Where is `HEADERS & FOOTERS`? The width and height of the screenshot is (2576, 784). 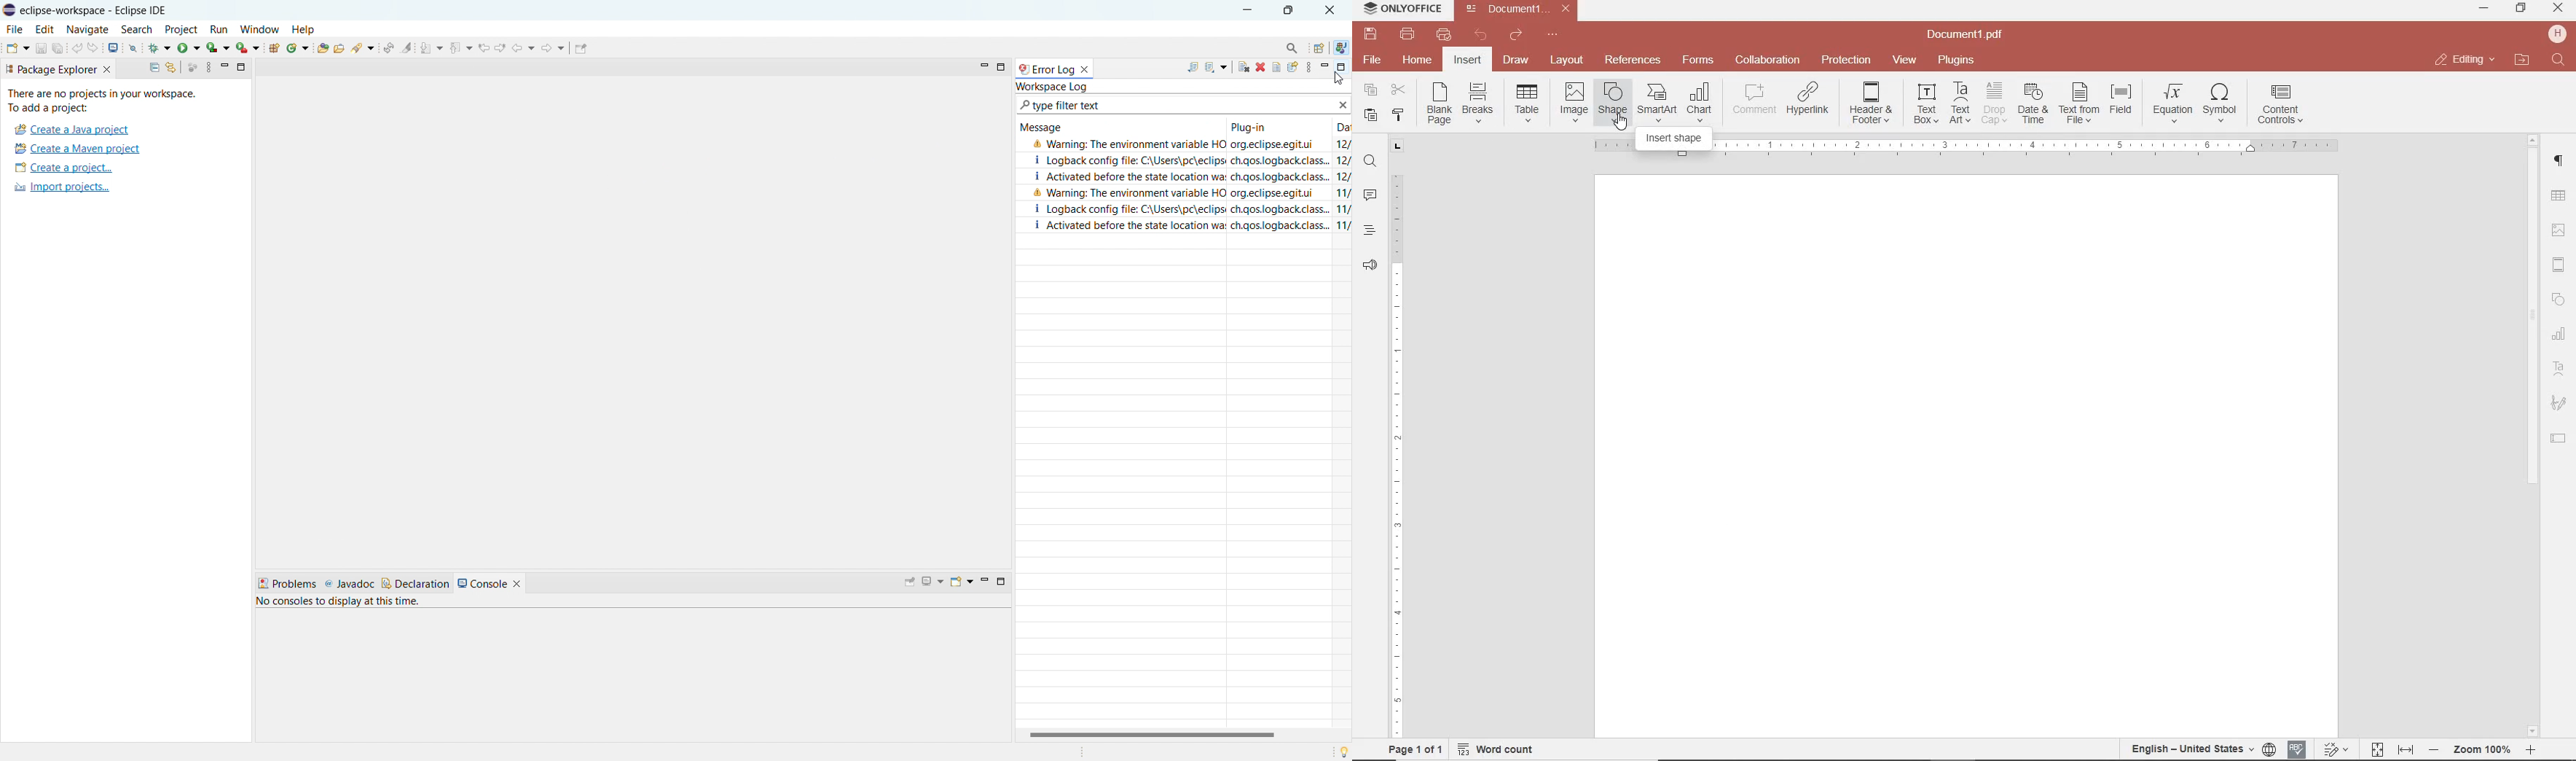 HEADERS & FOOTERS is located at coordinates (2559, 265).